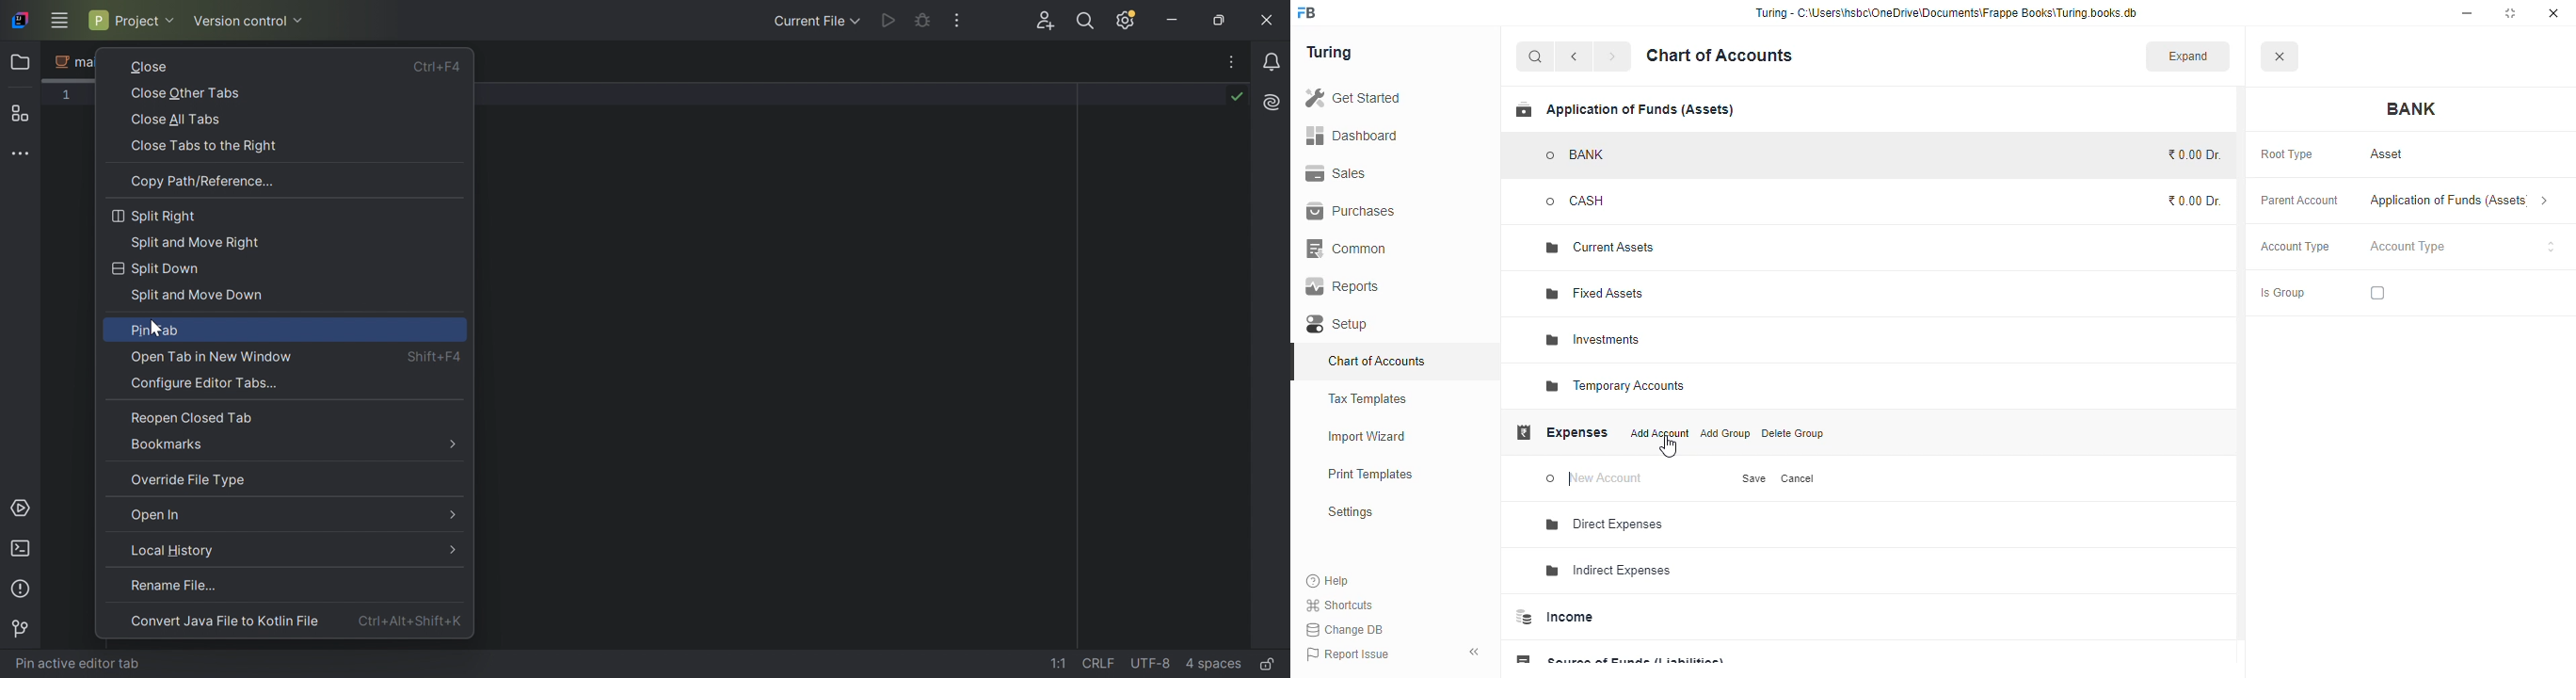 The width and height of the screenshot is (2576, 700). Describe the element at coordinates (1608, 571) in the screenshot. I see `indirect expenses` at that location.